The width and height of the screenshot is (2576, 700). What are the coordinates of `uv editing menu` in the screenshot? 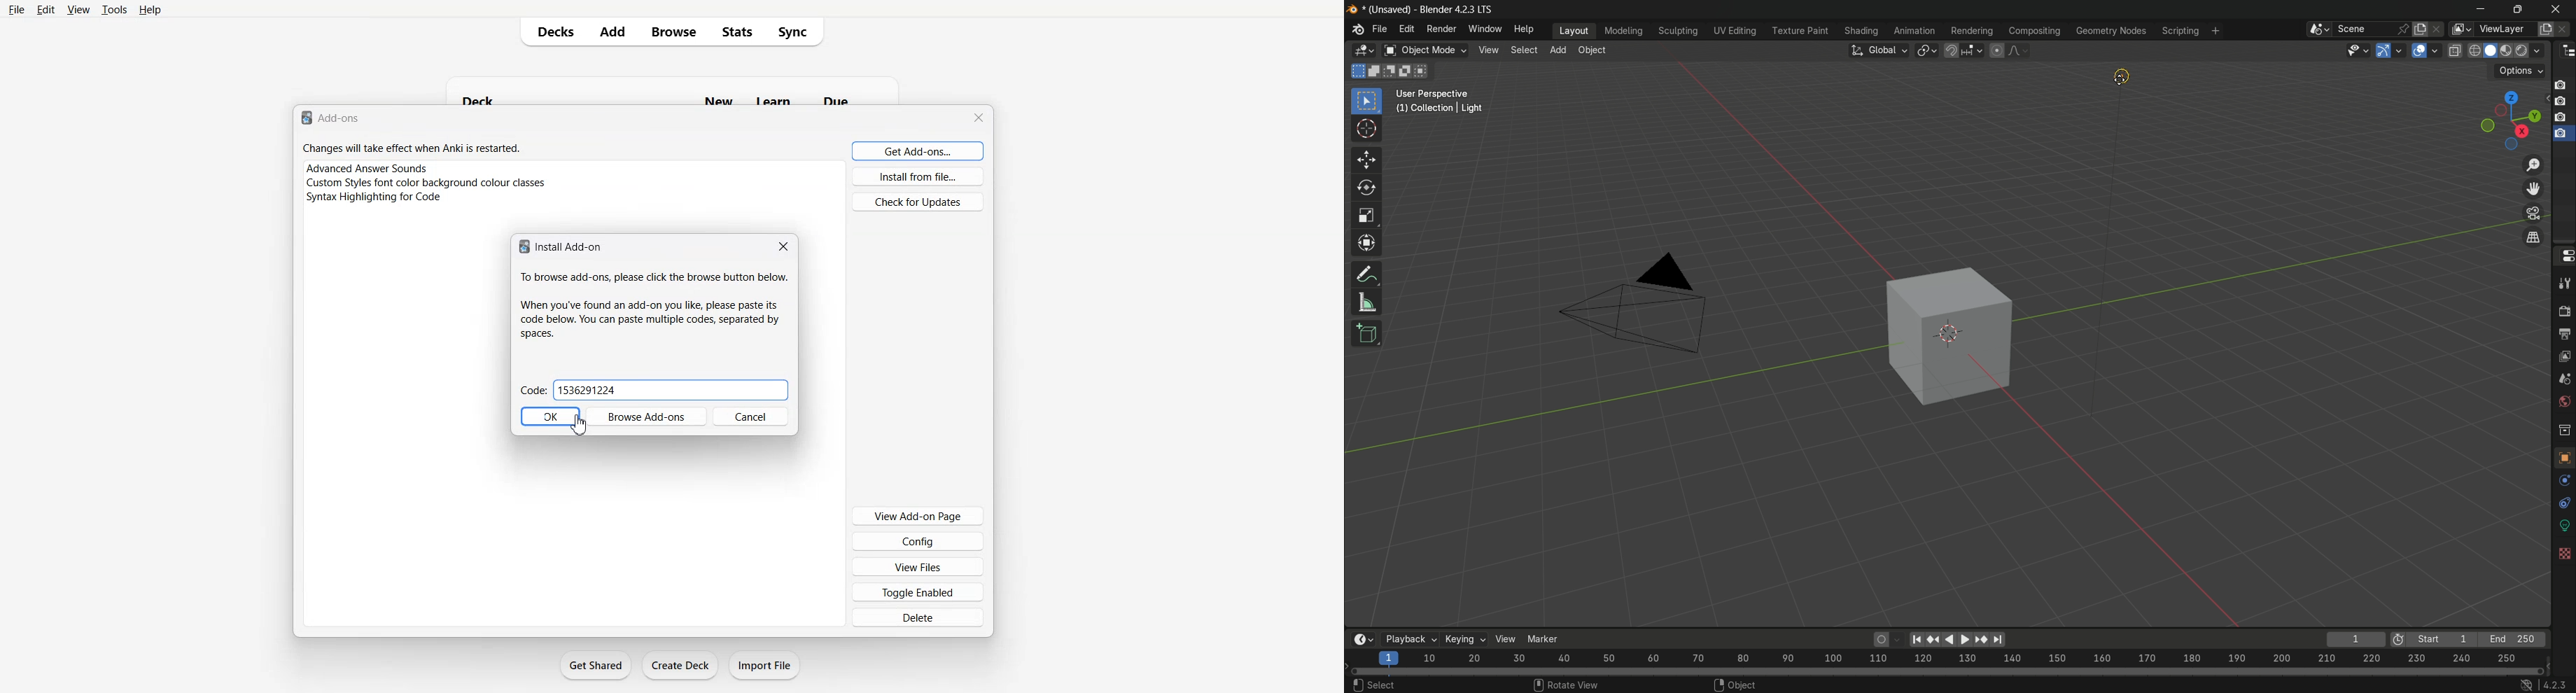 It's located at (1736, 31).